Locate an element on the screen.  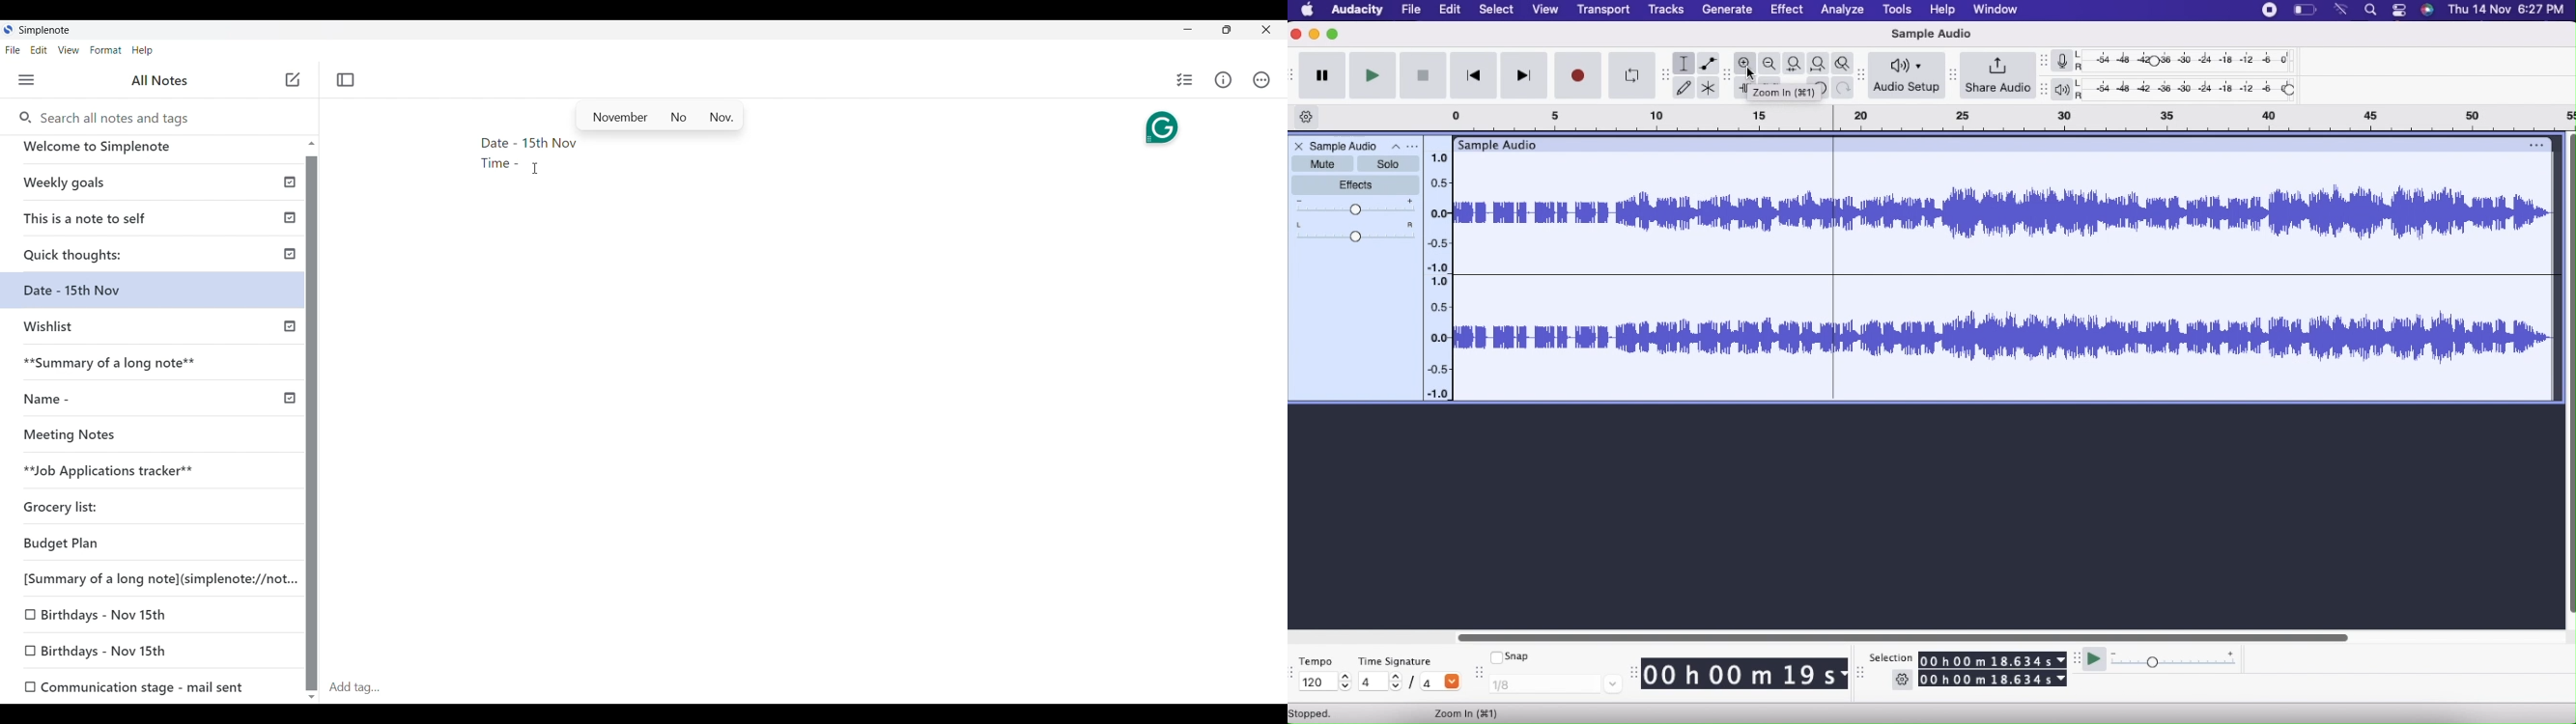
Unpublished note is located at coordinates (66, 509).